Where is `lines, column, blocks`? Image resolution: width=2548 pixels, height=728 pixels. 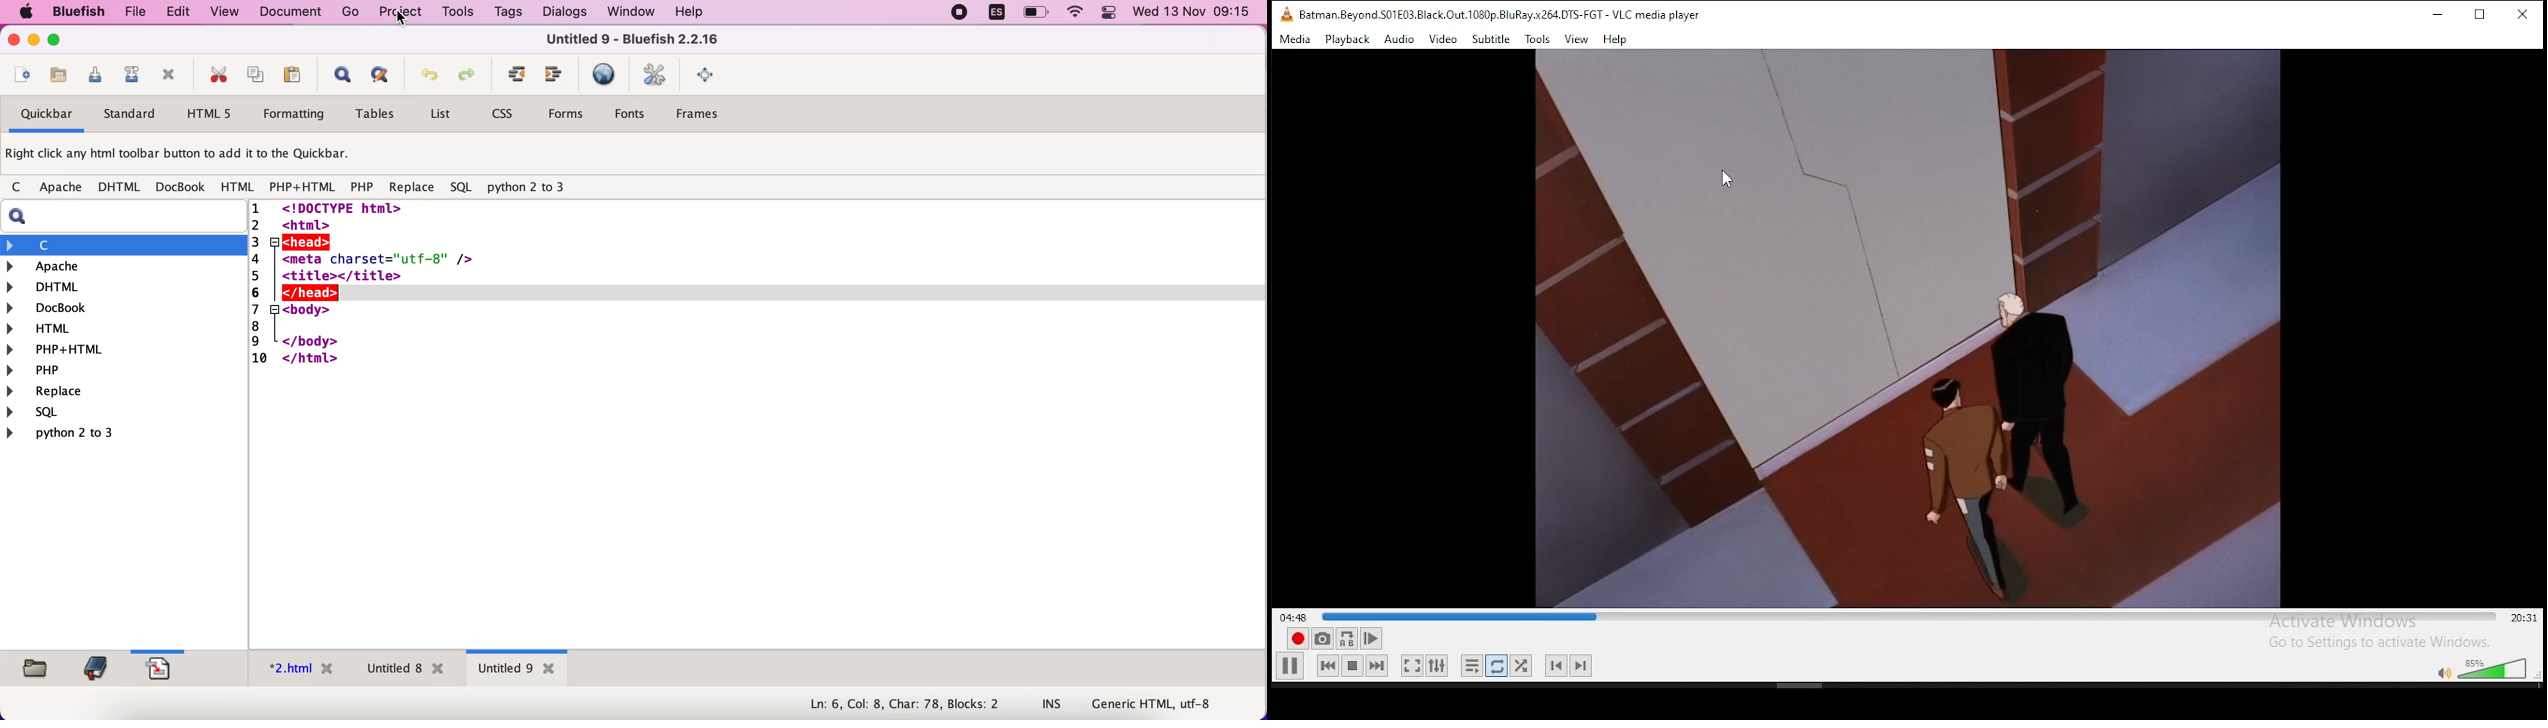
lines, column, blocks is located at coordinates (898, 705).